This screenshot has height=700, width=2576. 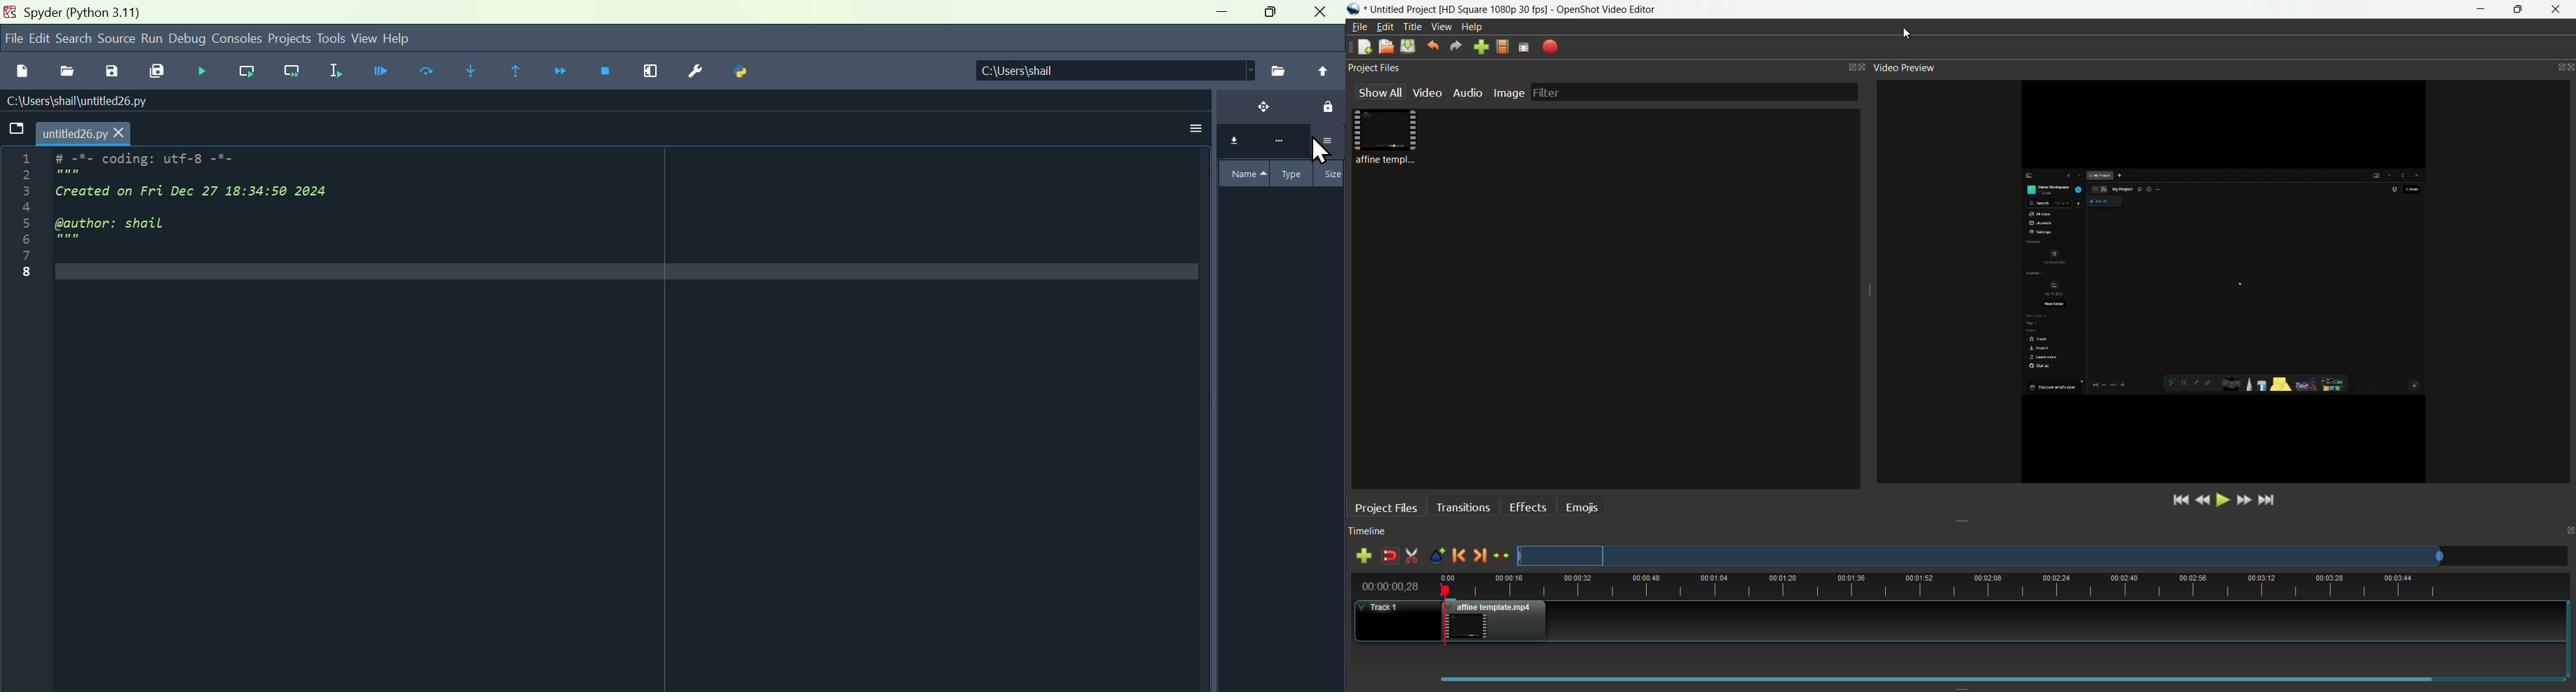 I want to click on | C:\Users\shail, so click(x=1097, y=71).